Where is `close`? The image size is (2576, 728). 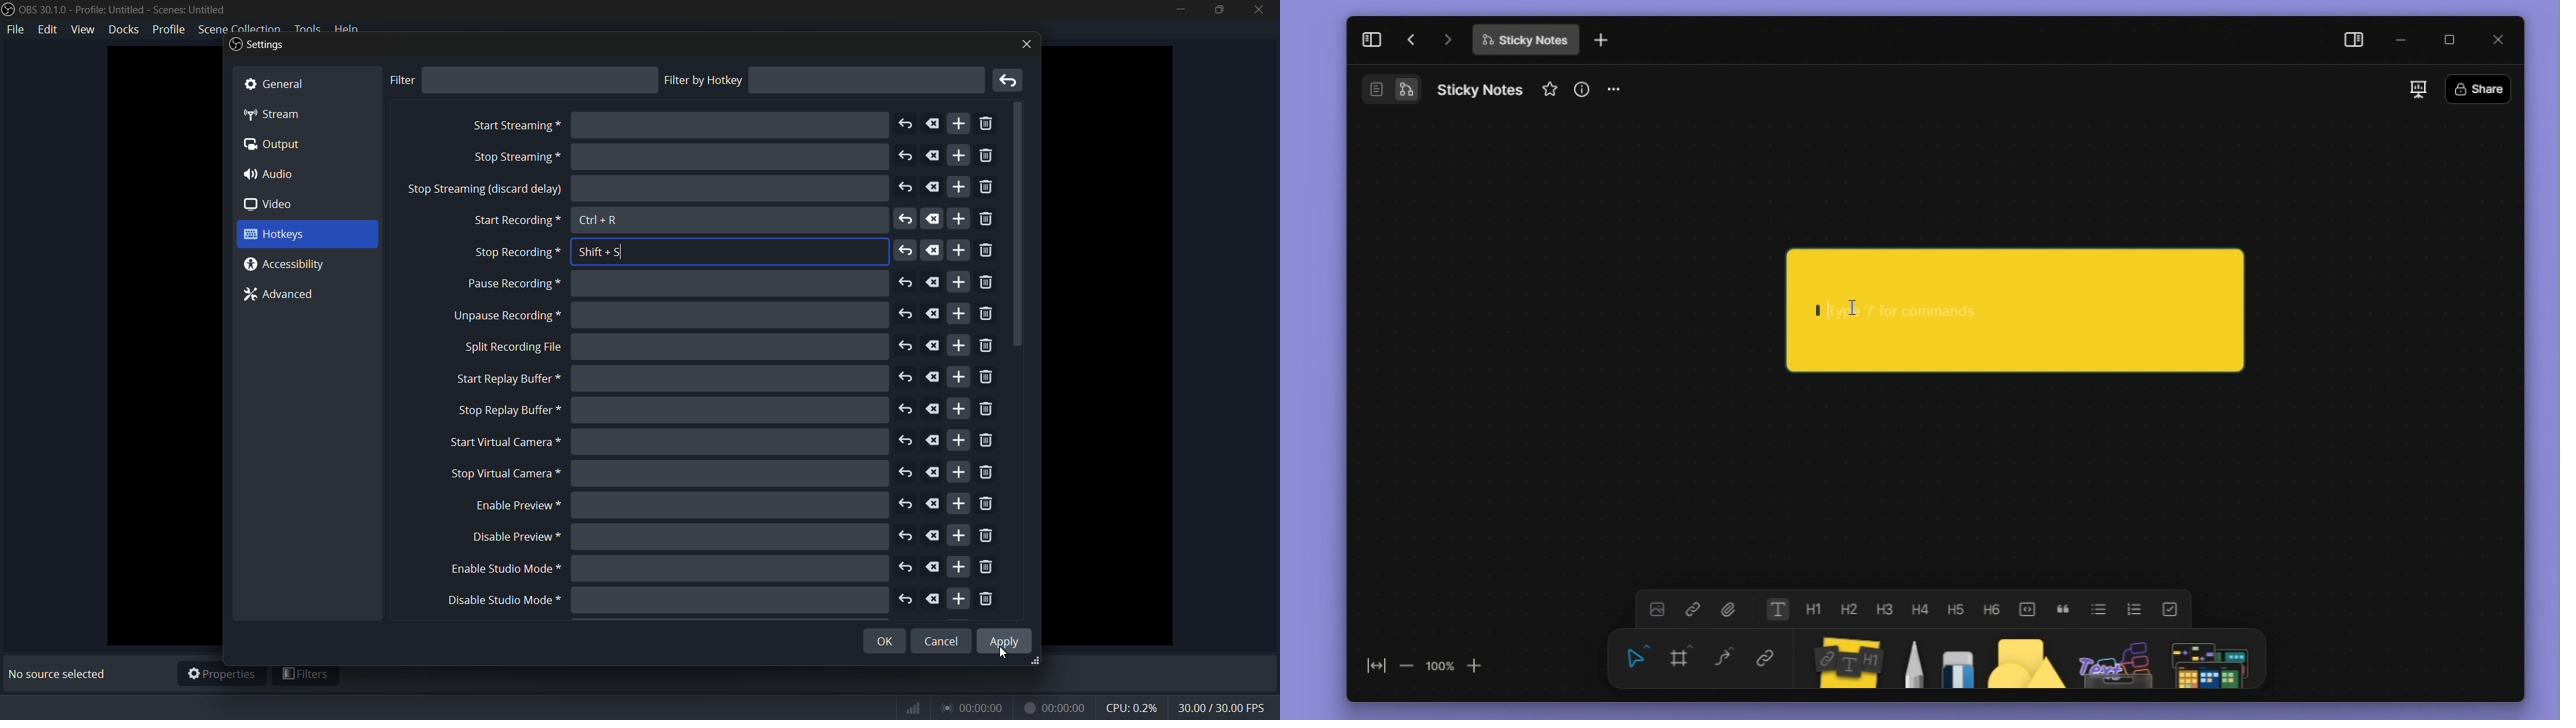 close is located at coordinates (1024, 44).